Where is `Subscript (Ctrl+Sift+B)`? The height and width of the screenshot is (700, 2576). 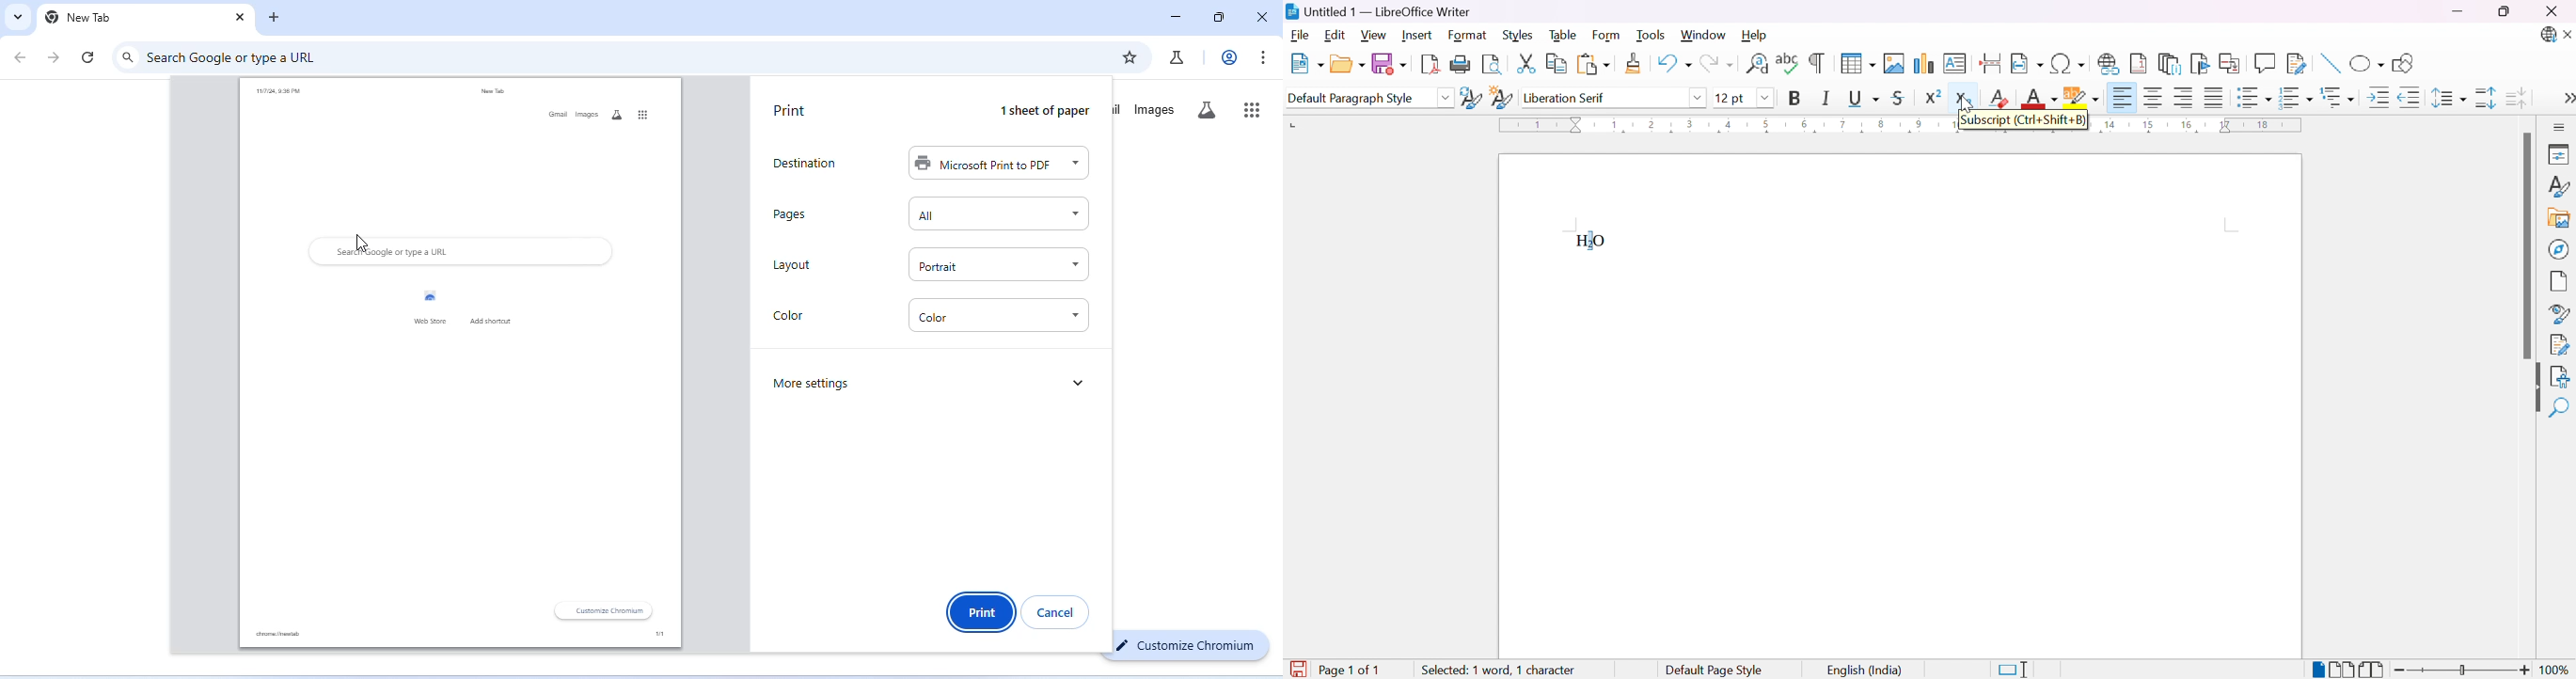 Subscript (Ctrl+Sift+B) is located at coordinates (2022, 122).